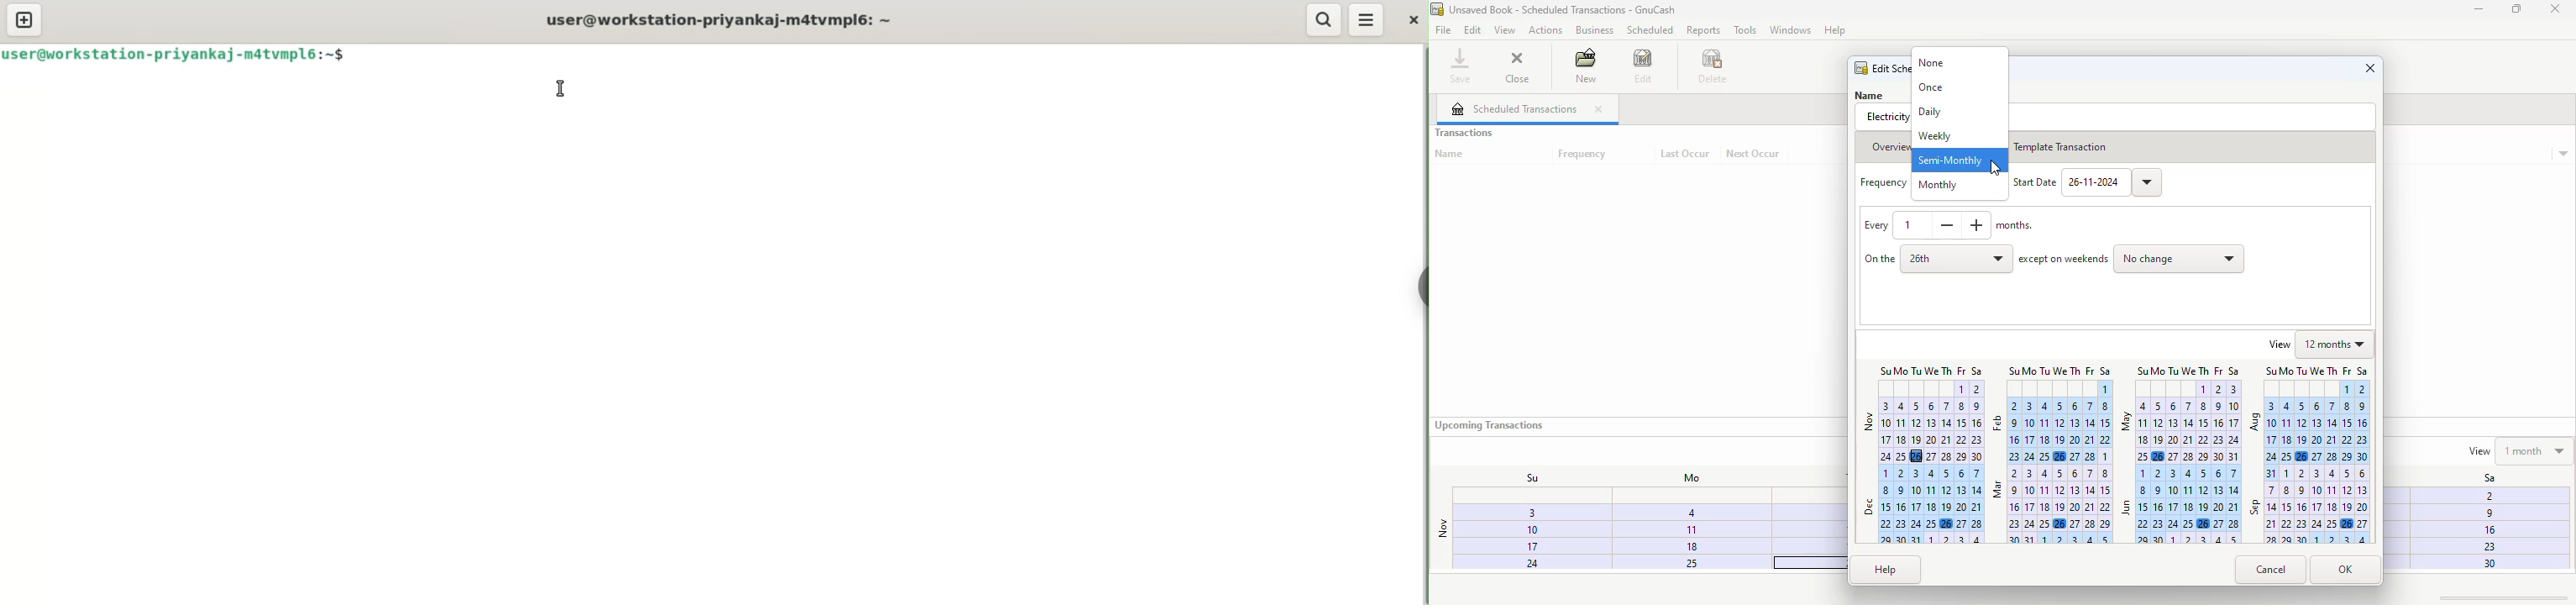  I want to click on monthly, so click(1937, 186).